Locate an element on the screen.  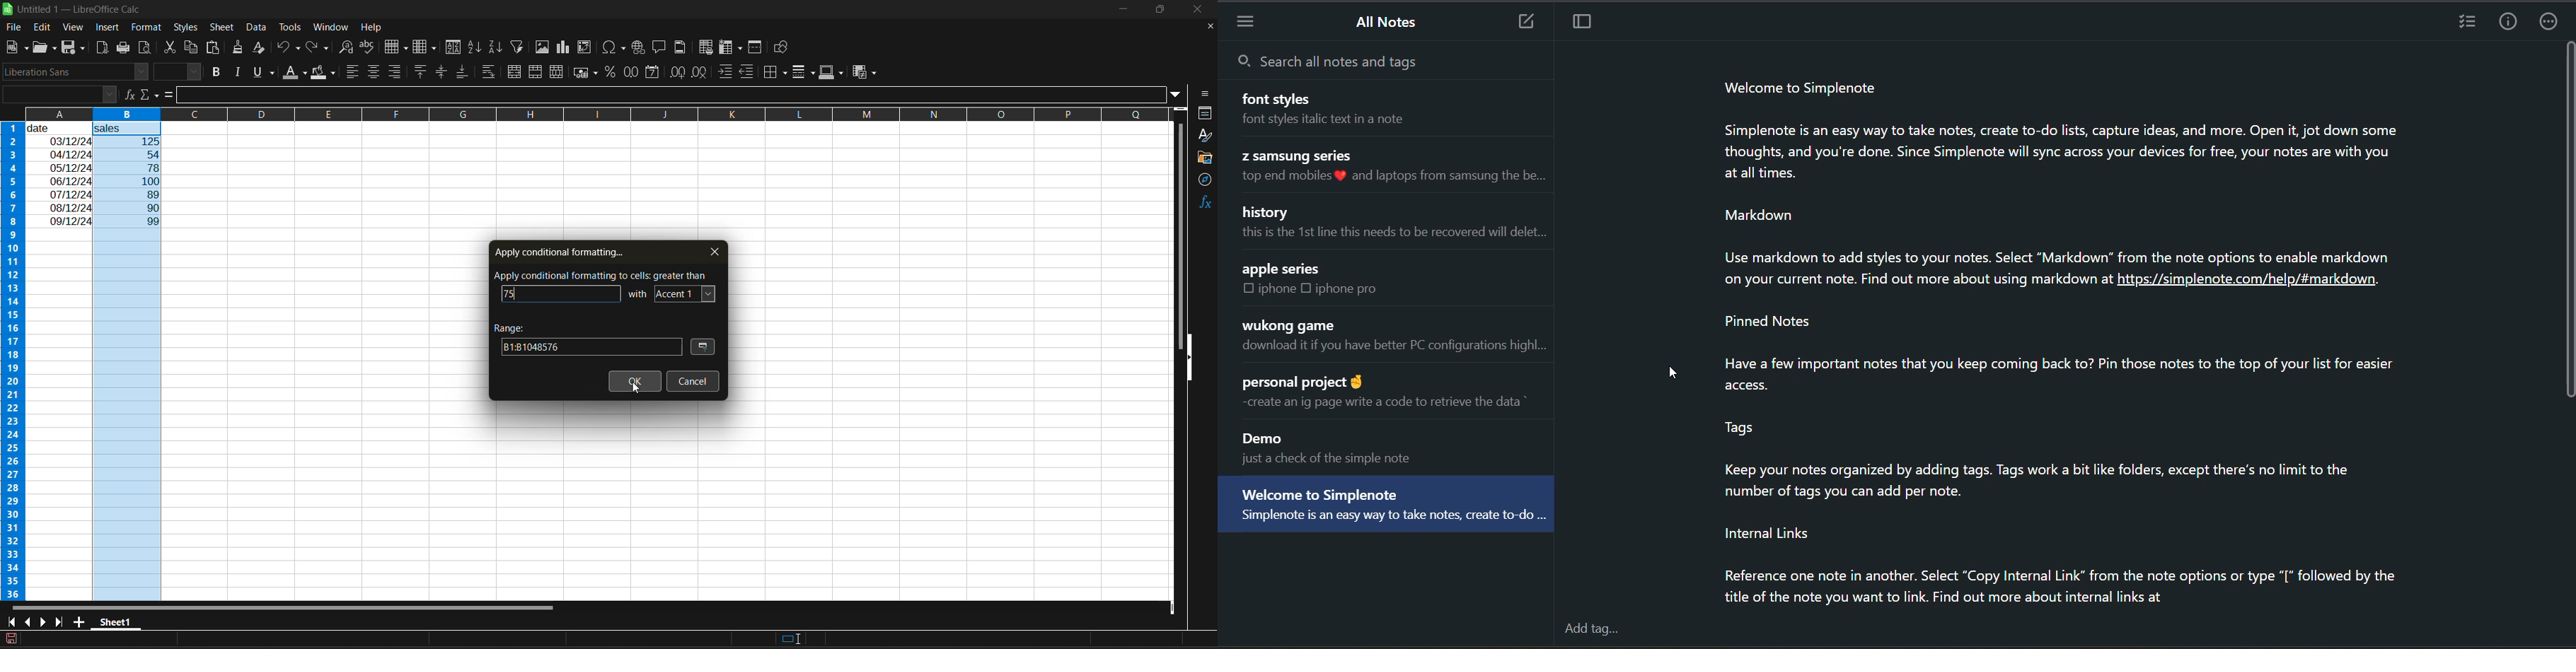
help is located at coordinates (372, 27).